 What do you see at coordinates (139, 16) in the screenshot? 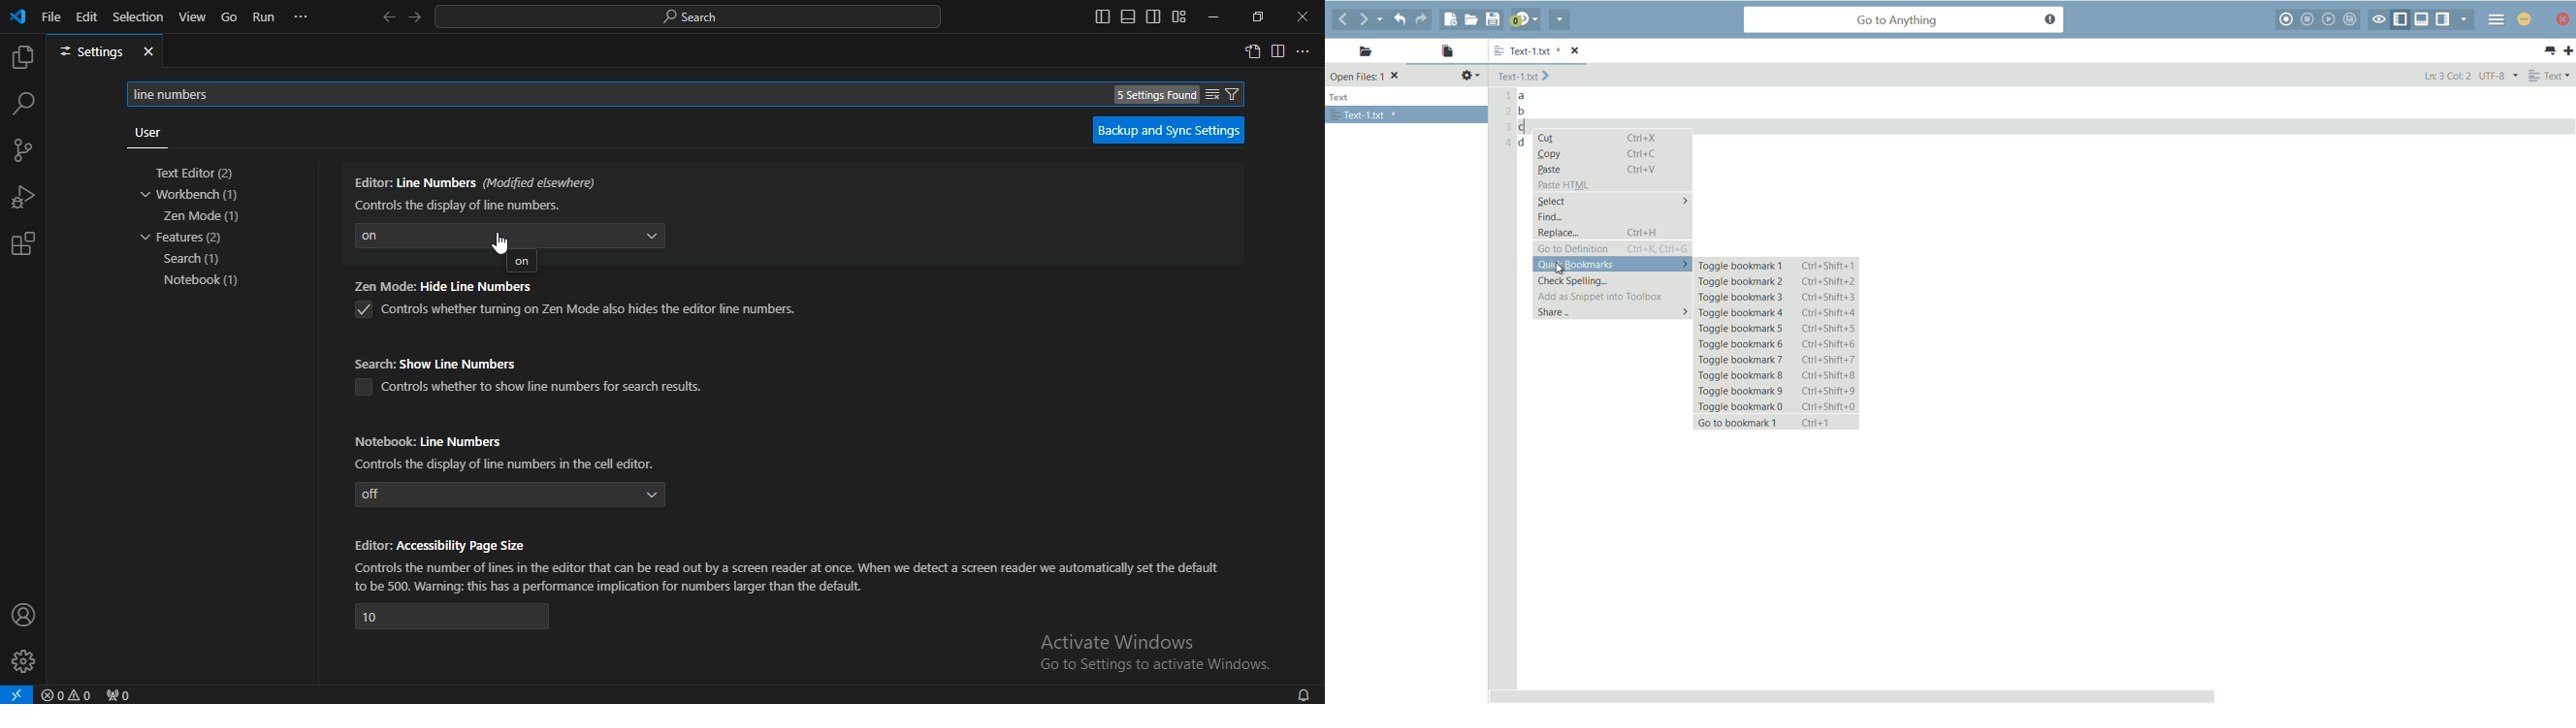
I see `selection` at bounding box center [139, 16].